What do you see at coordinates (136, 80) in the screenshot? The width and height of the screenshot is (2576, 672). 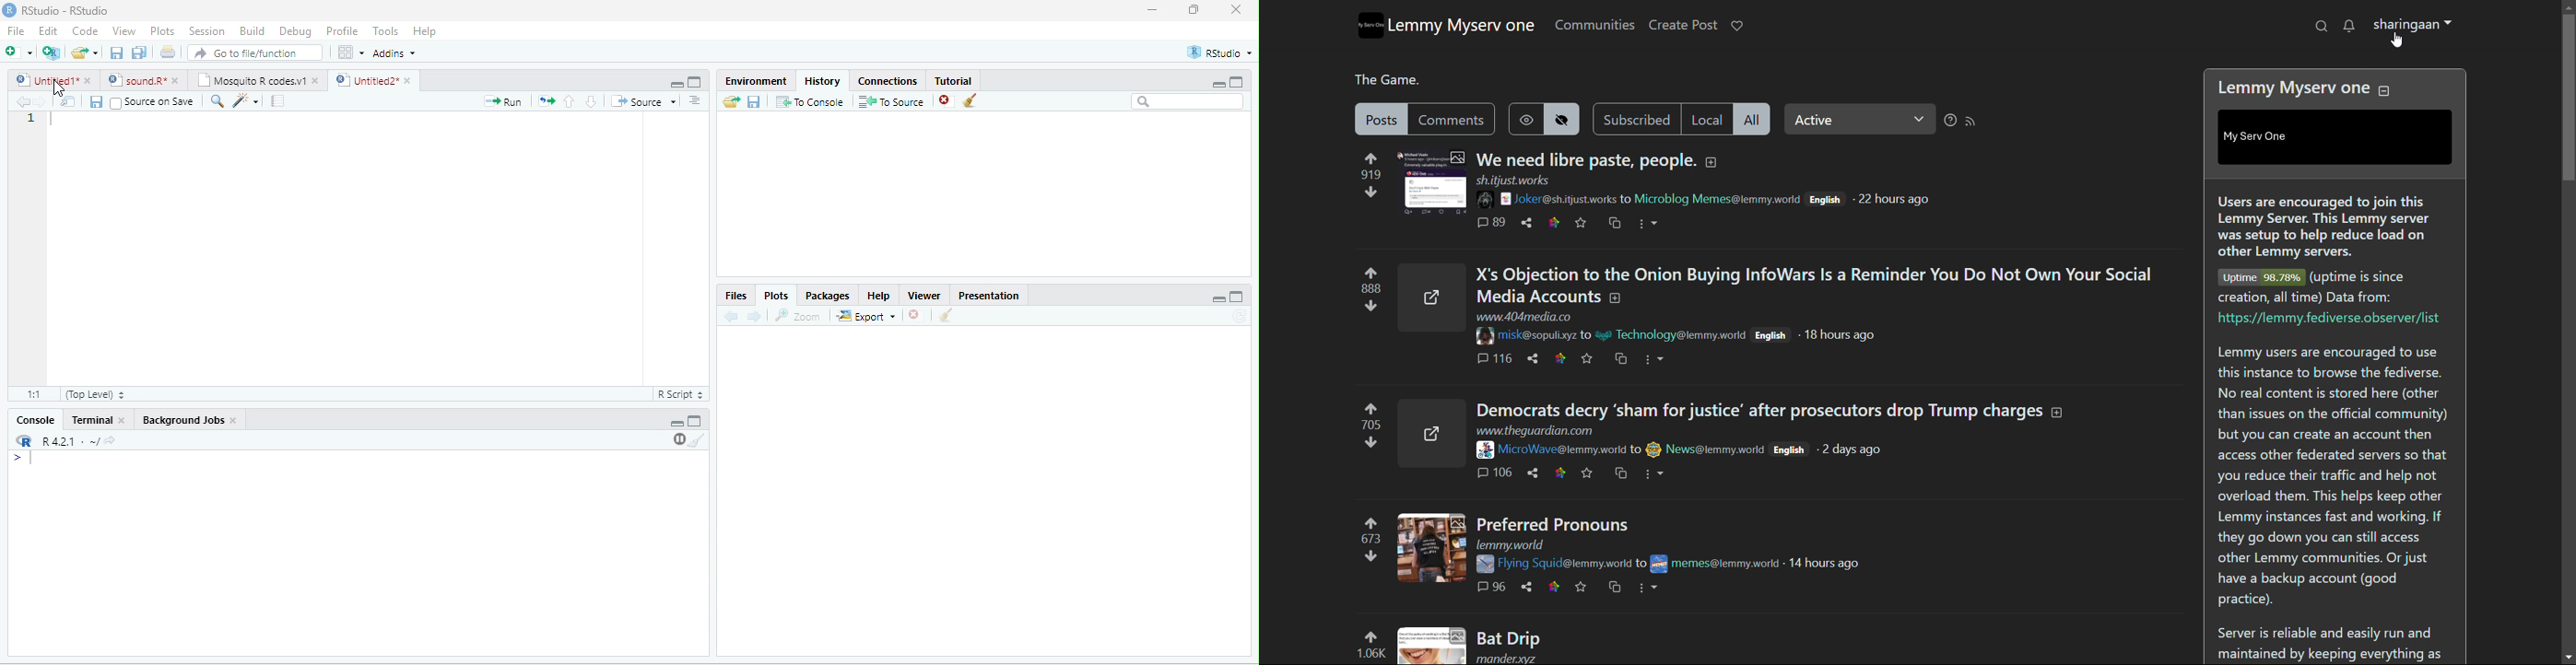 I see `sound.R` at bounding box center [136, 80].